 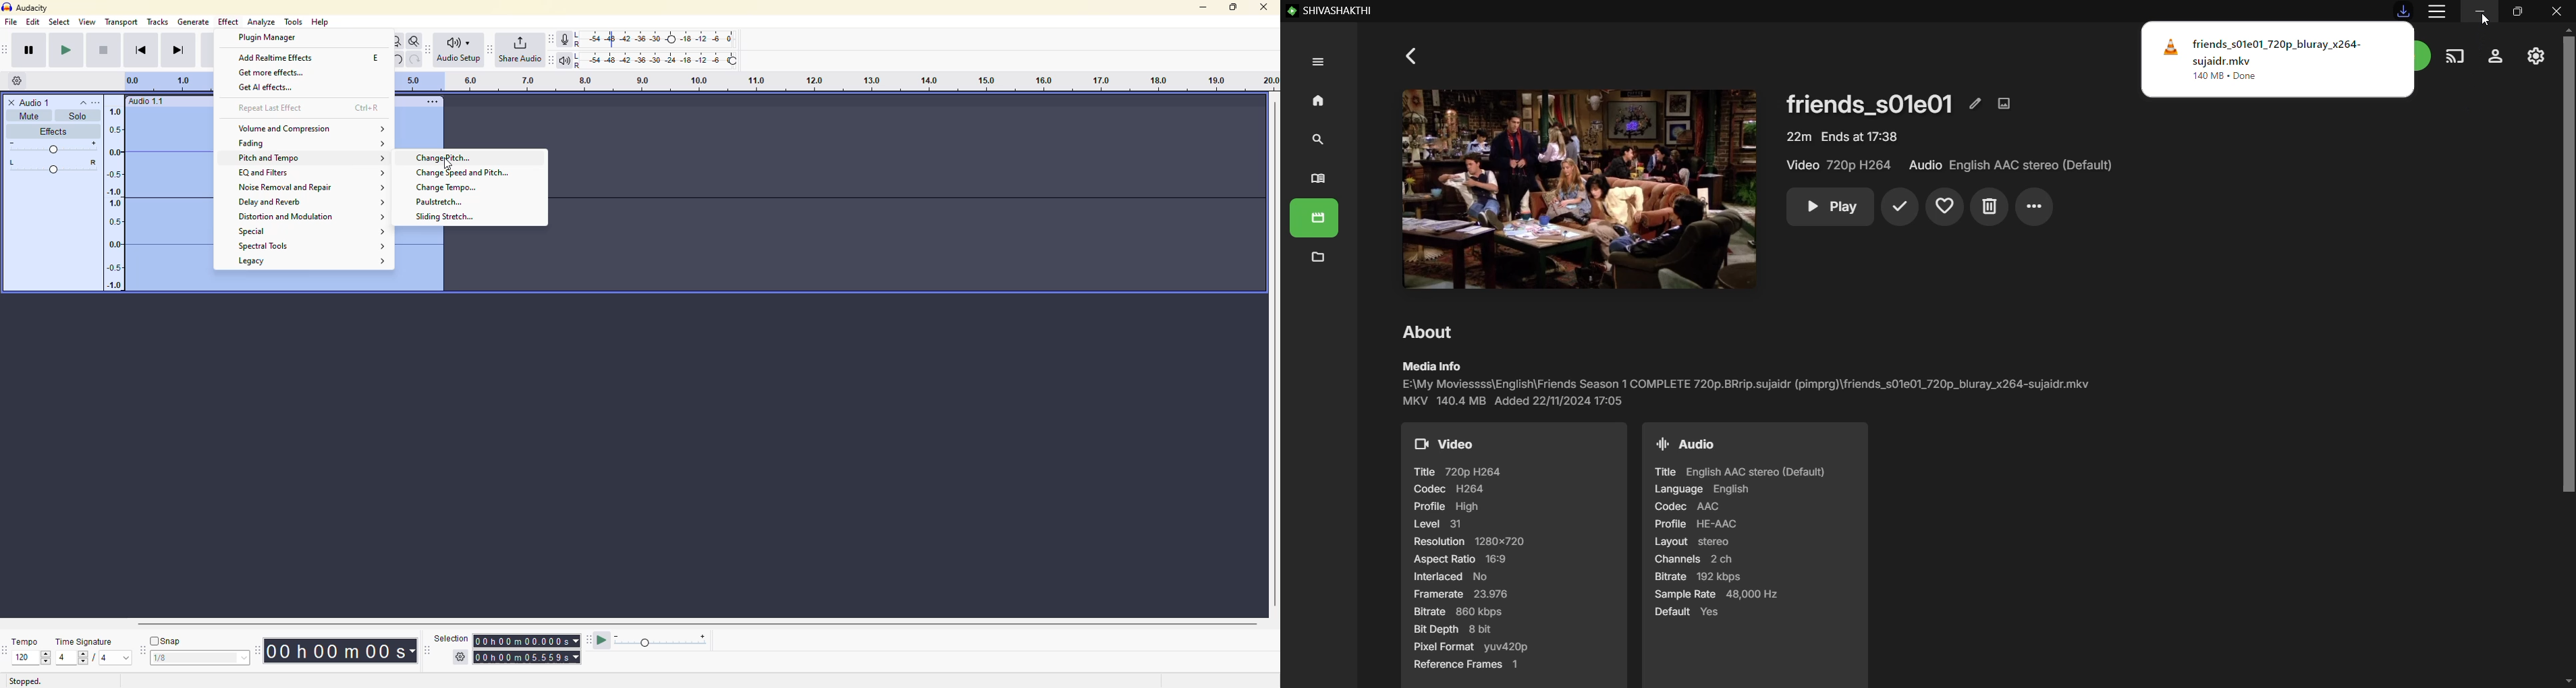 What do you see at coordinates (346, 650) in the screenshot?
I see `time` at bounding box center [346, 650].